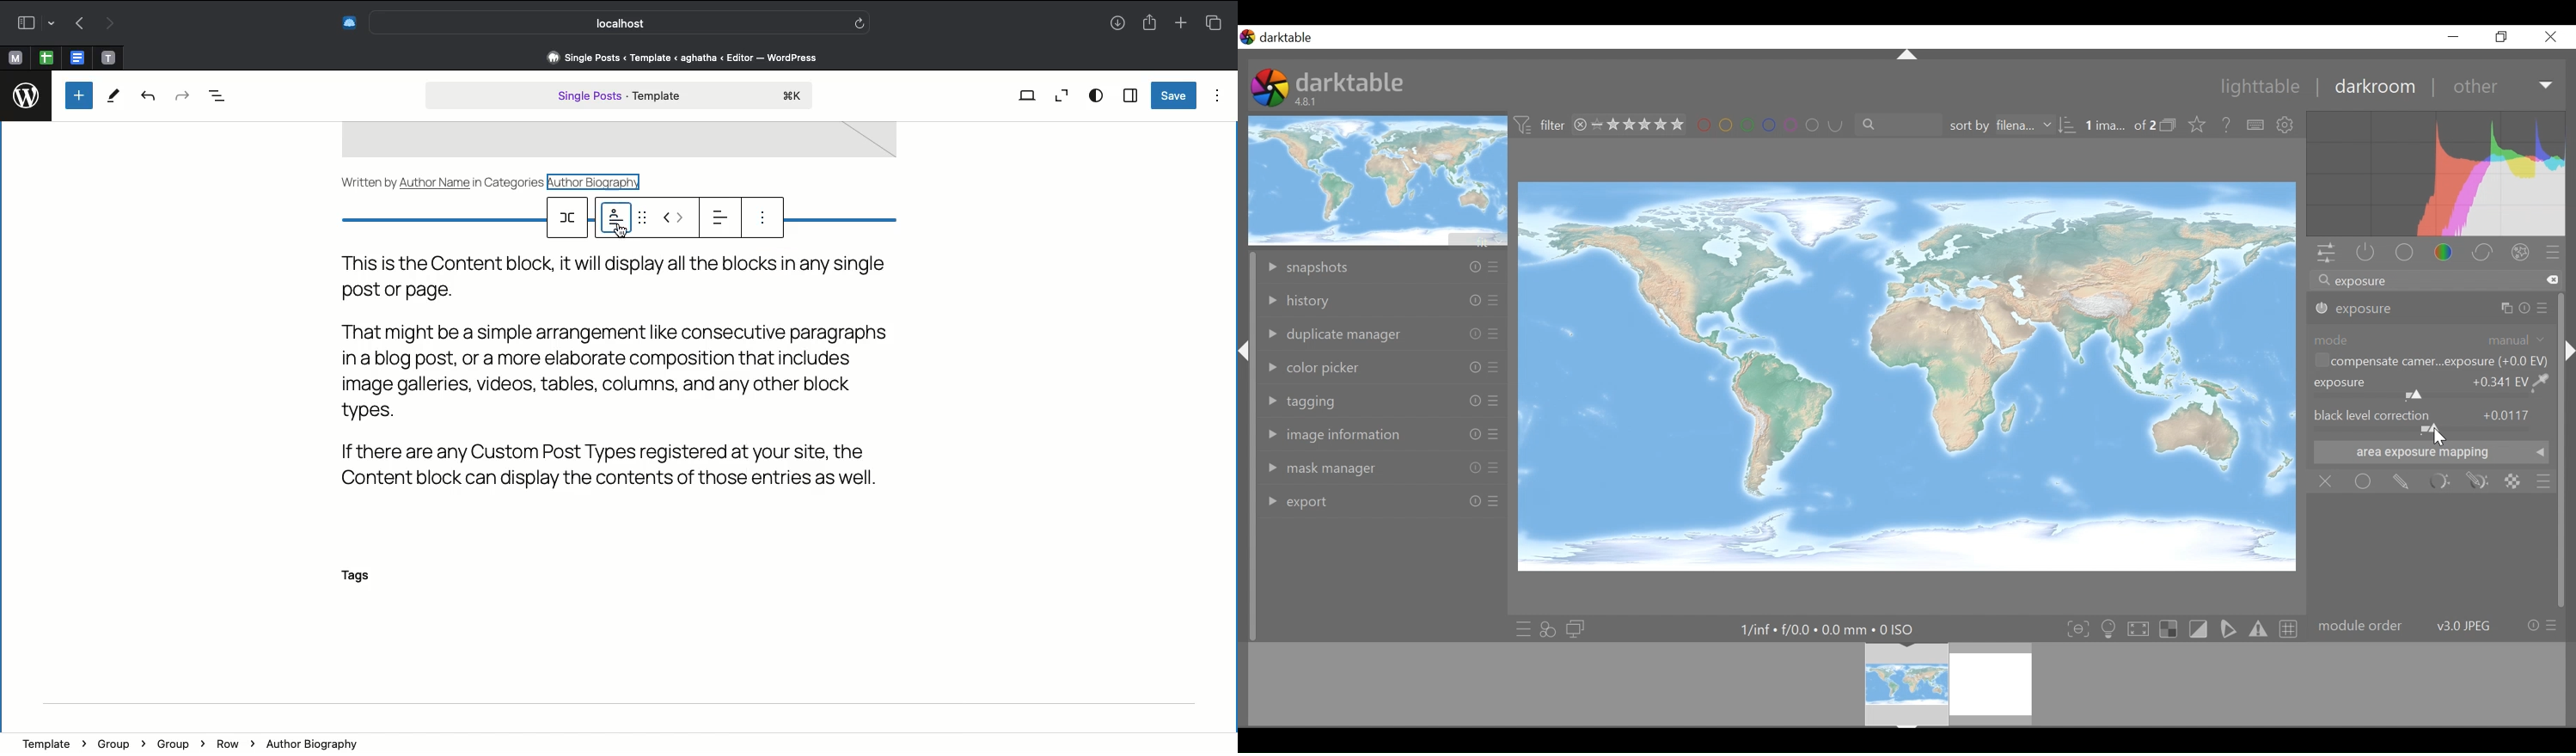 The width and height of the screenshot is (2576, 756). What do you see at coordinates (2454, 36) in the screenshot?
I see `Minimize` at bounding box center [2454, 36].